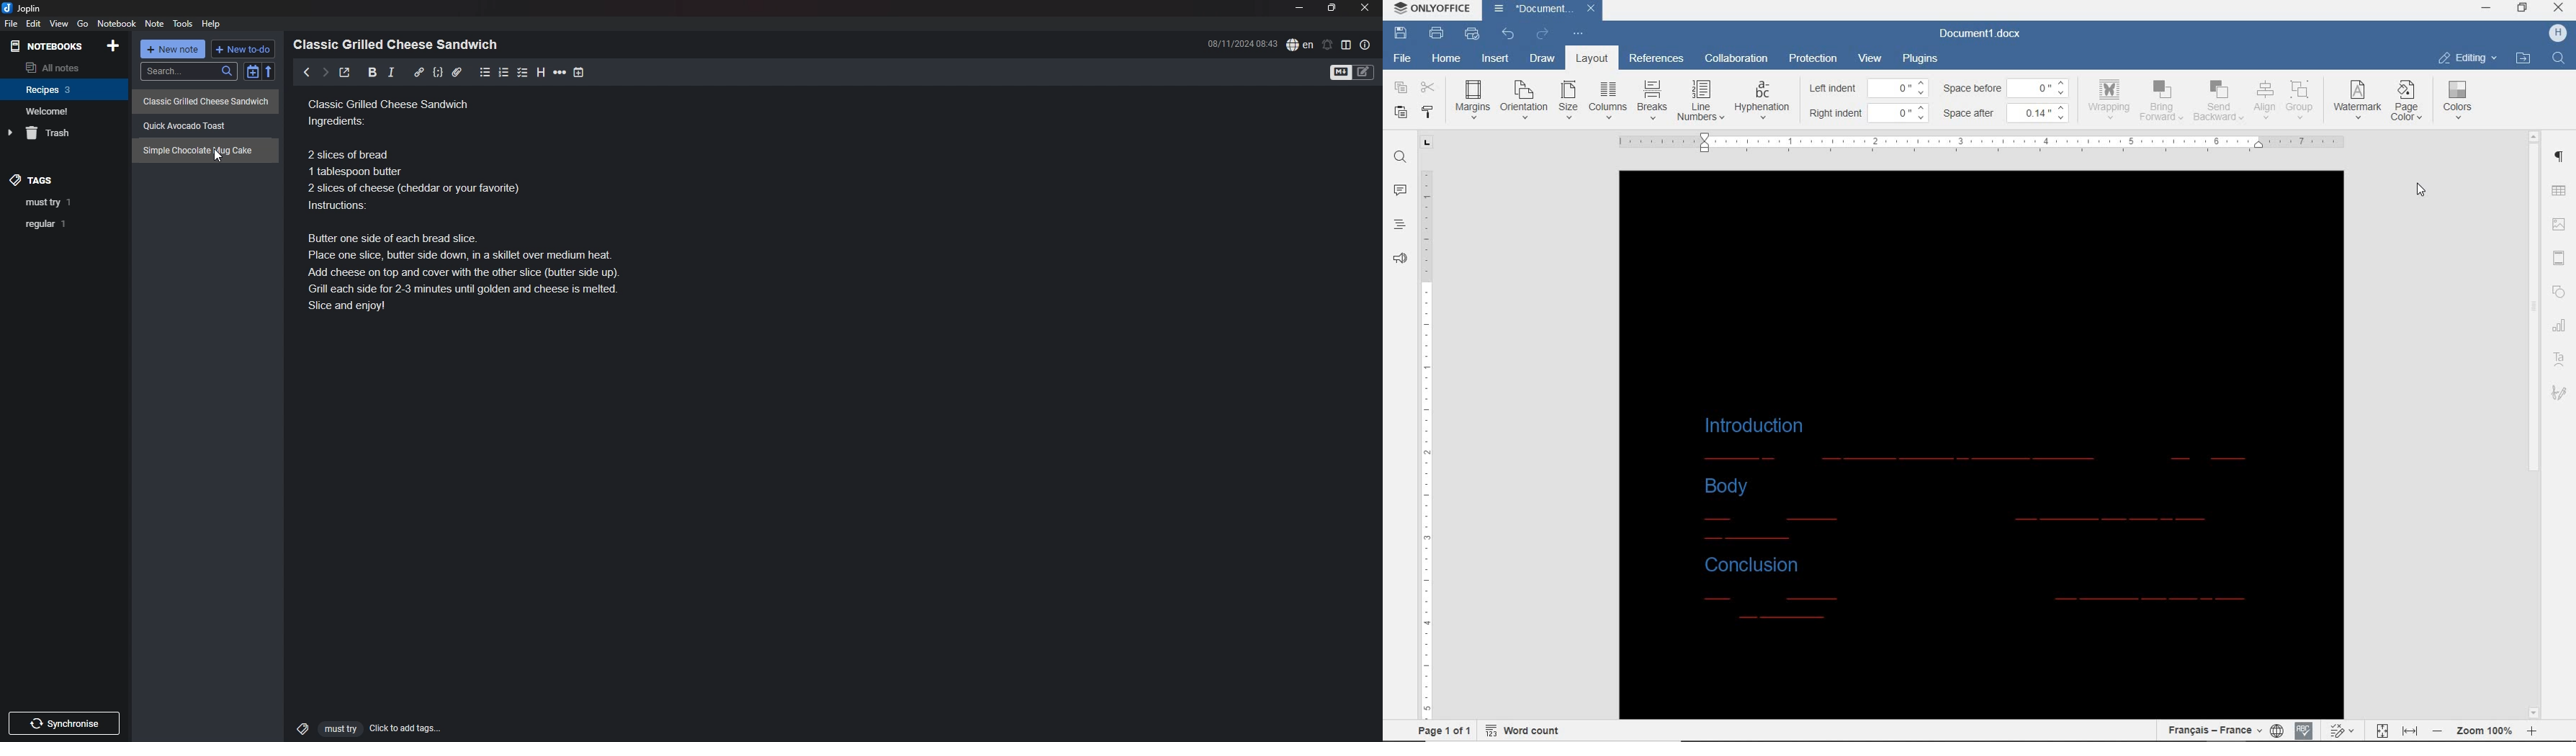 This screenshot has height=756, width=2576. Describe the element at coordinates (2215, 102) in the screenshot. I see `send backward` at that location.